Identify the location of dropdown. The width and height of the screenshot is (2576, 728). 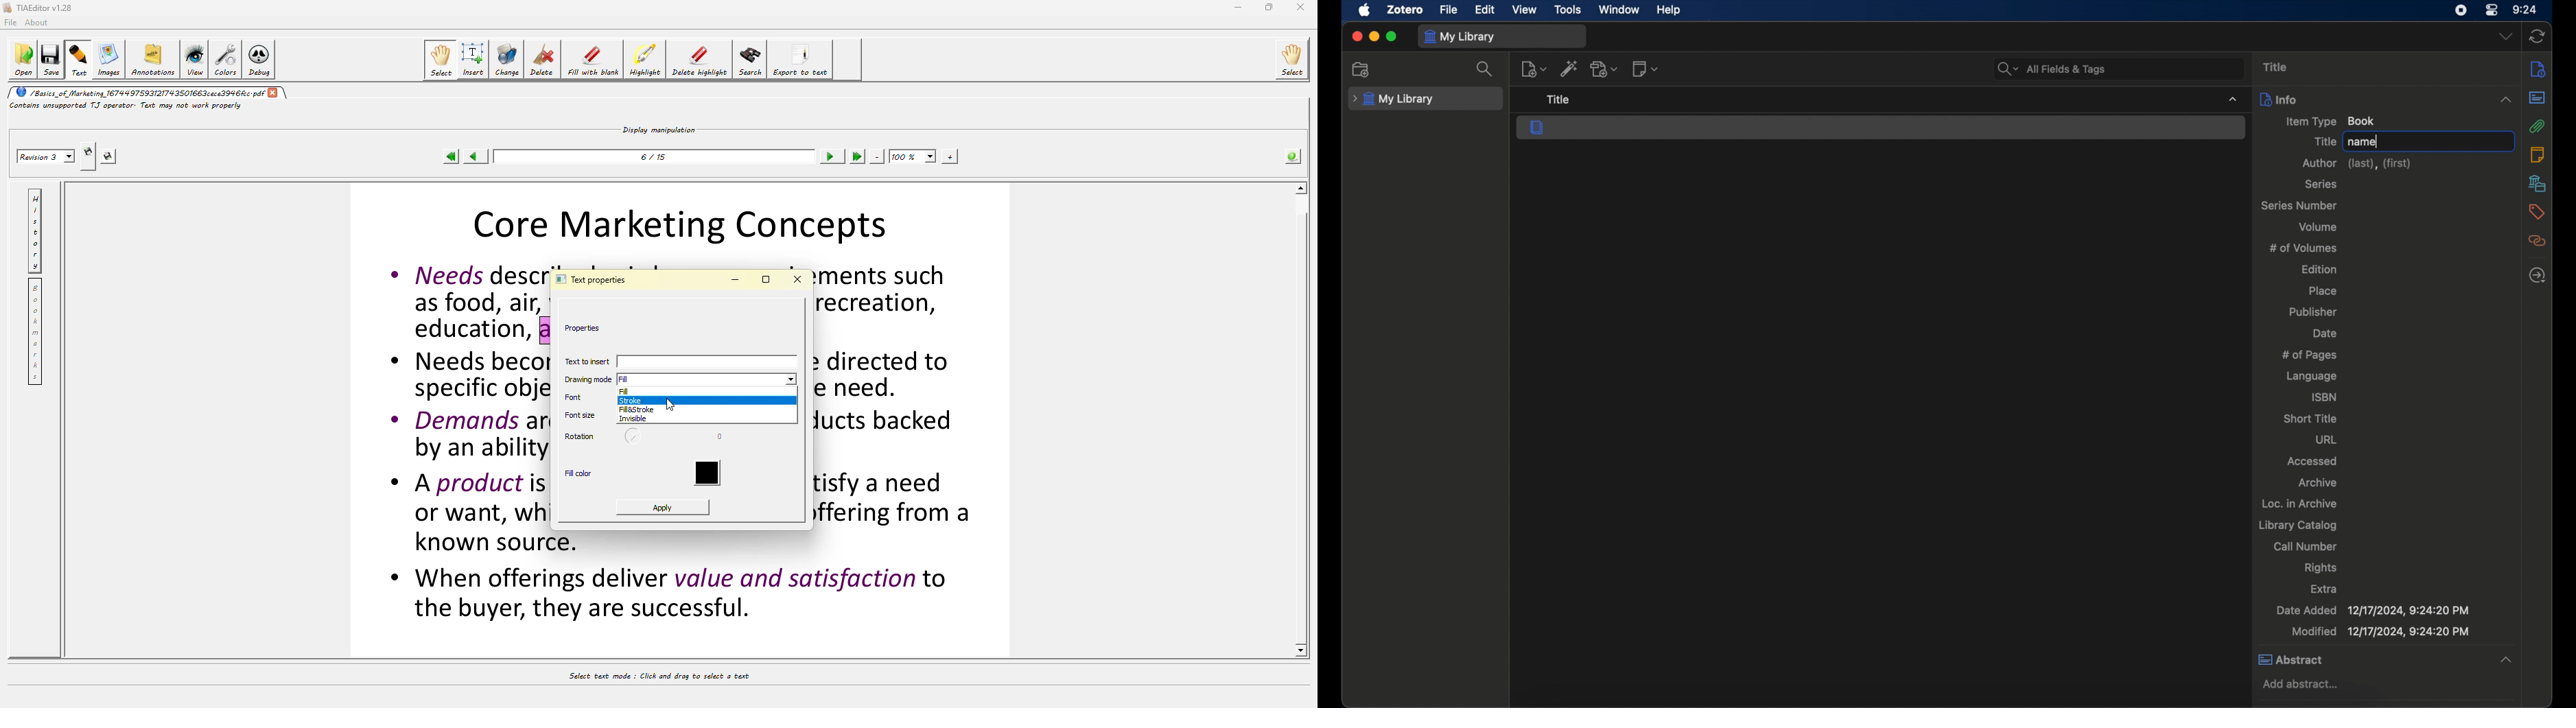
(2507, 37).